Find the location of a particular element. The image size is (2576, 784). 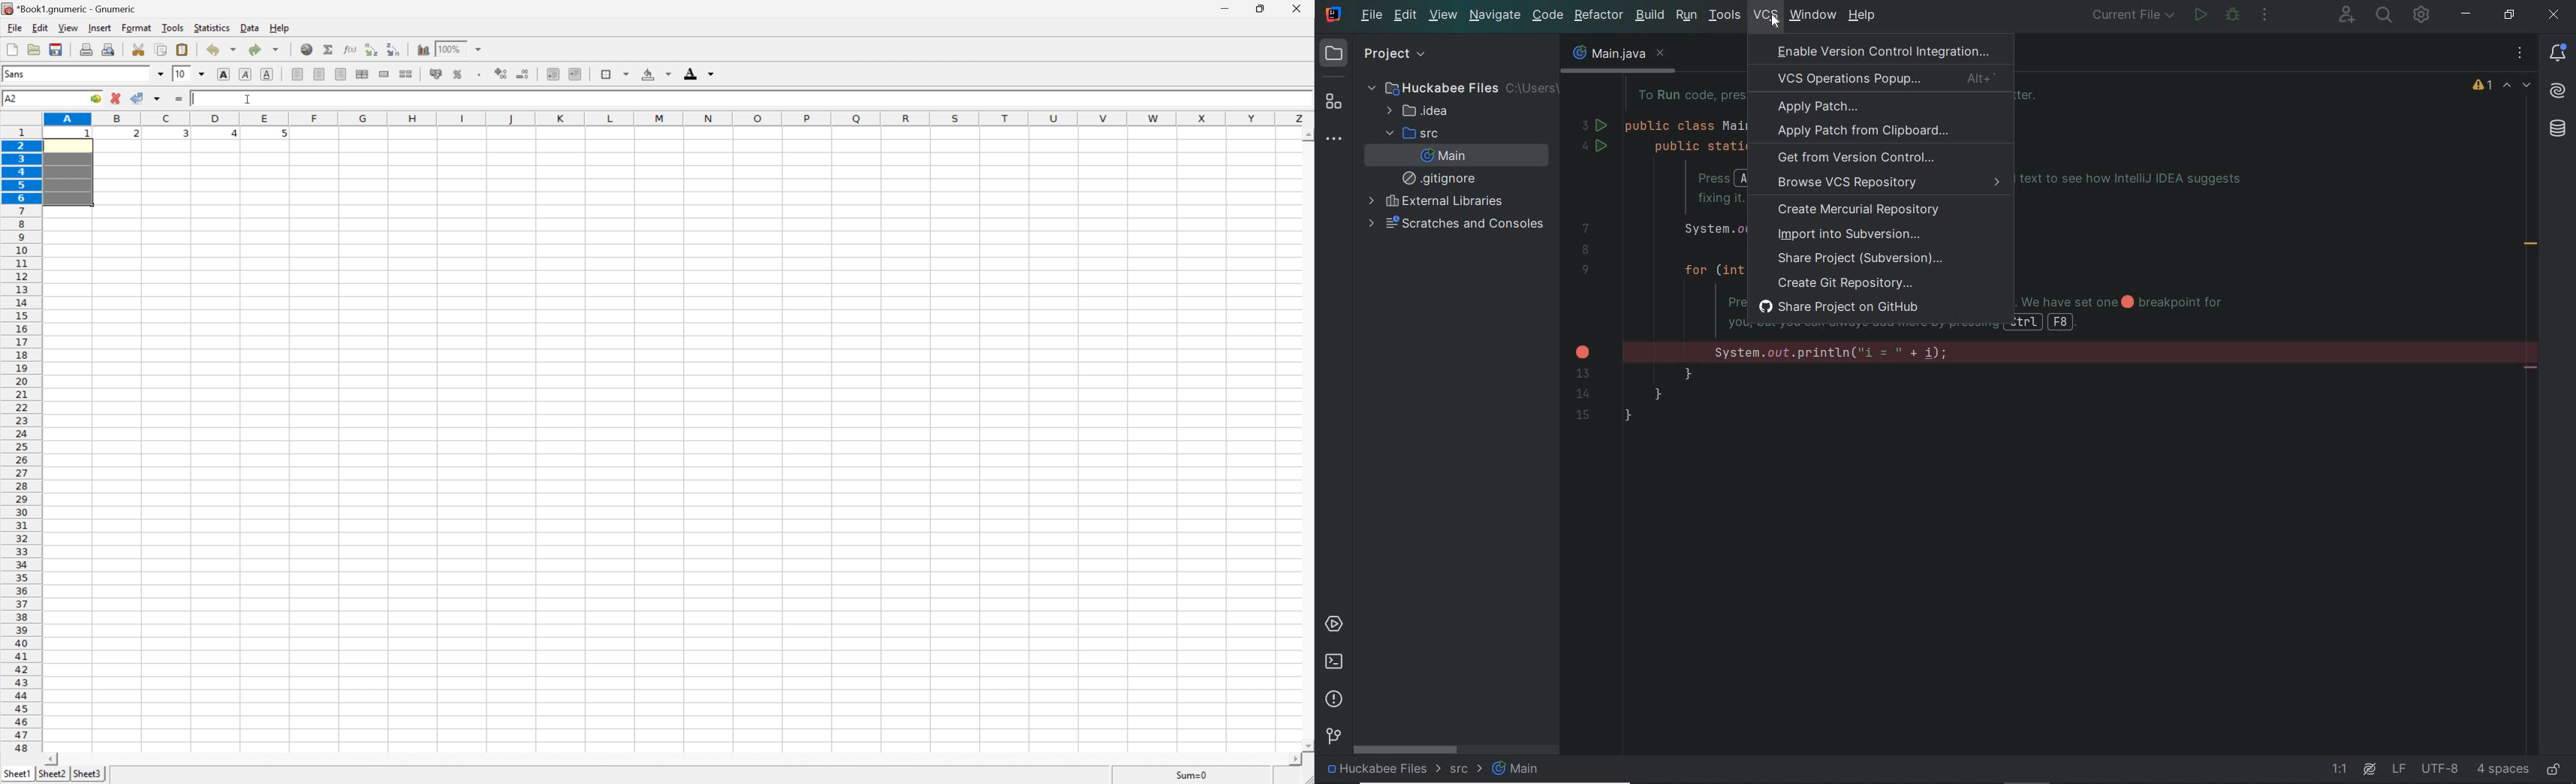

row numbers is located at coordinates (22, 439).